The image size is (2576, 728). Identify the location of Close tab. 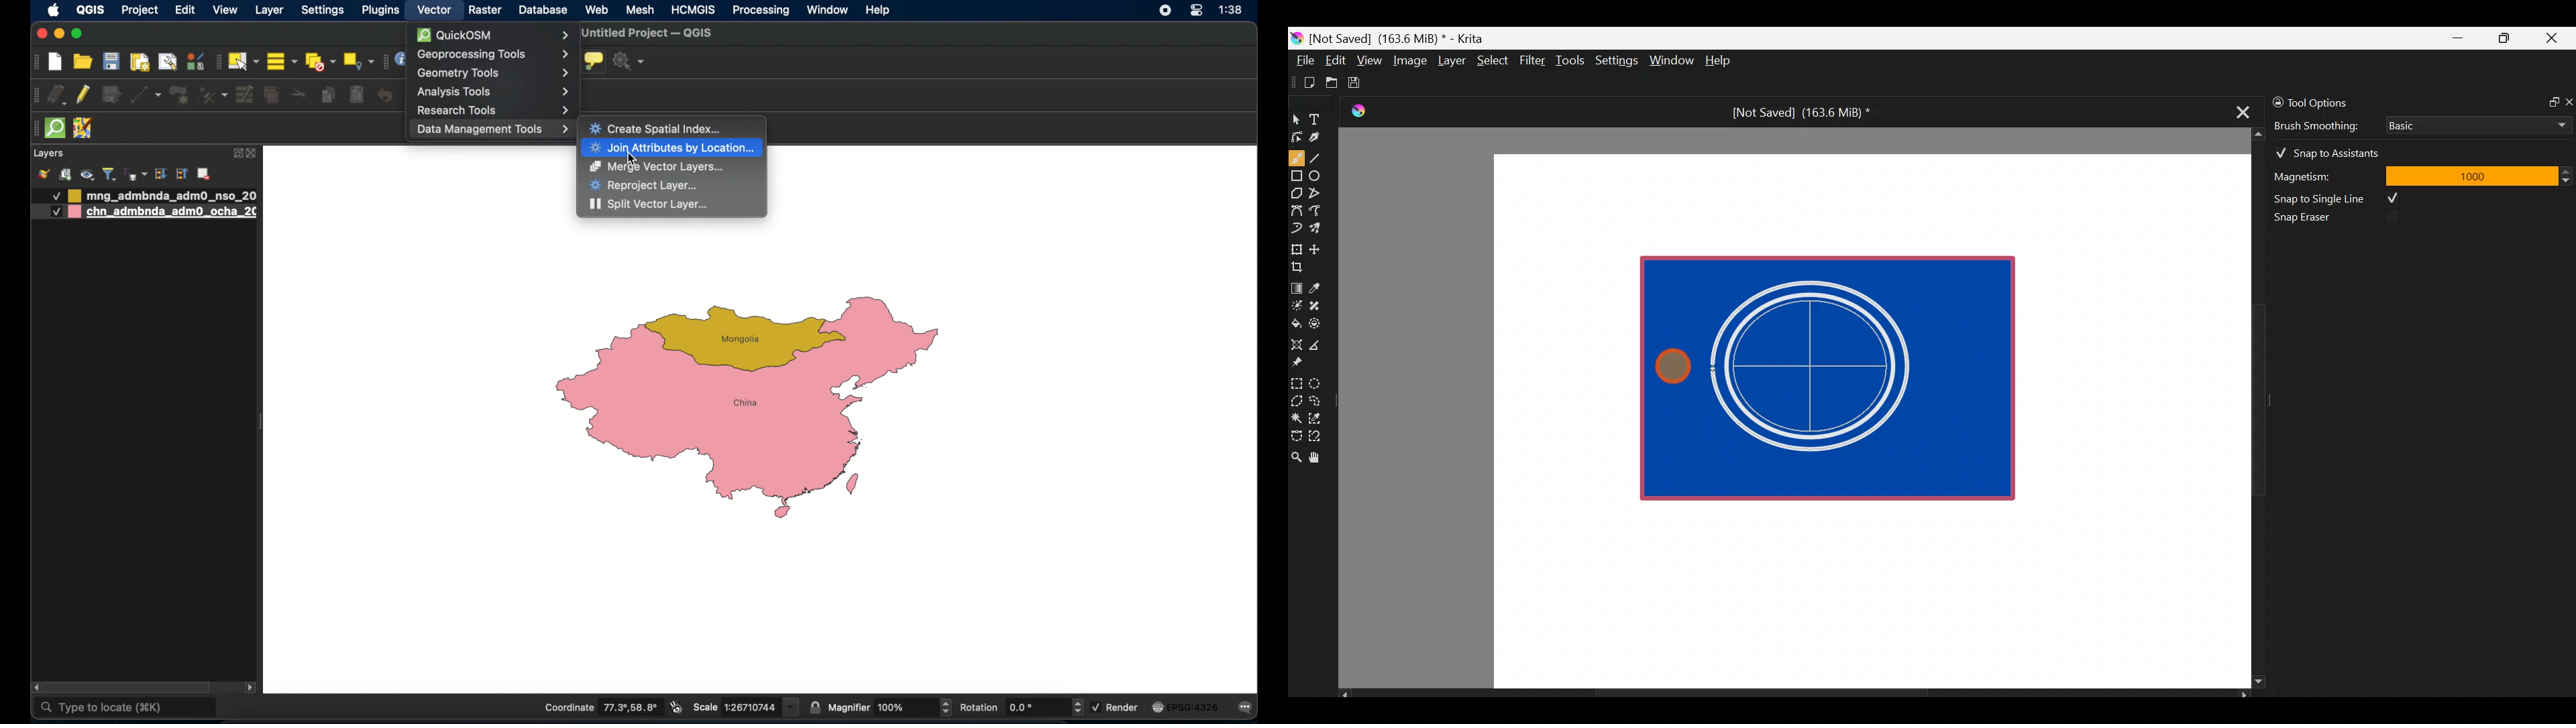
(2239, 110).